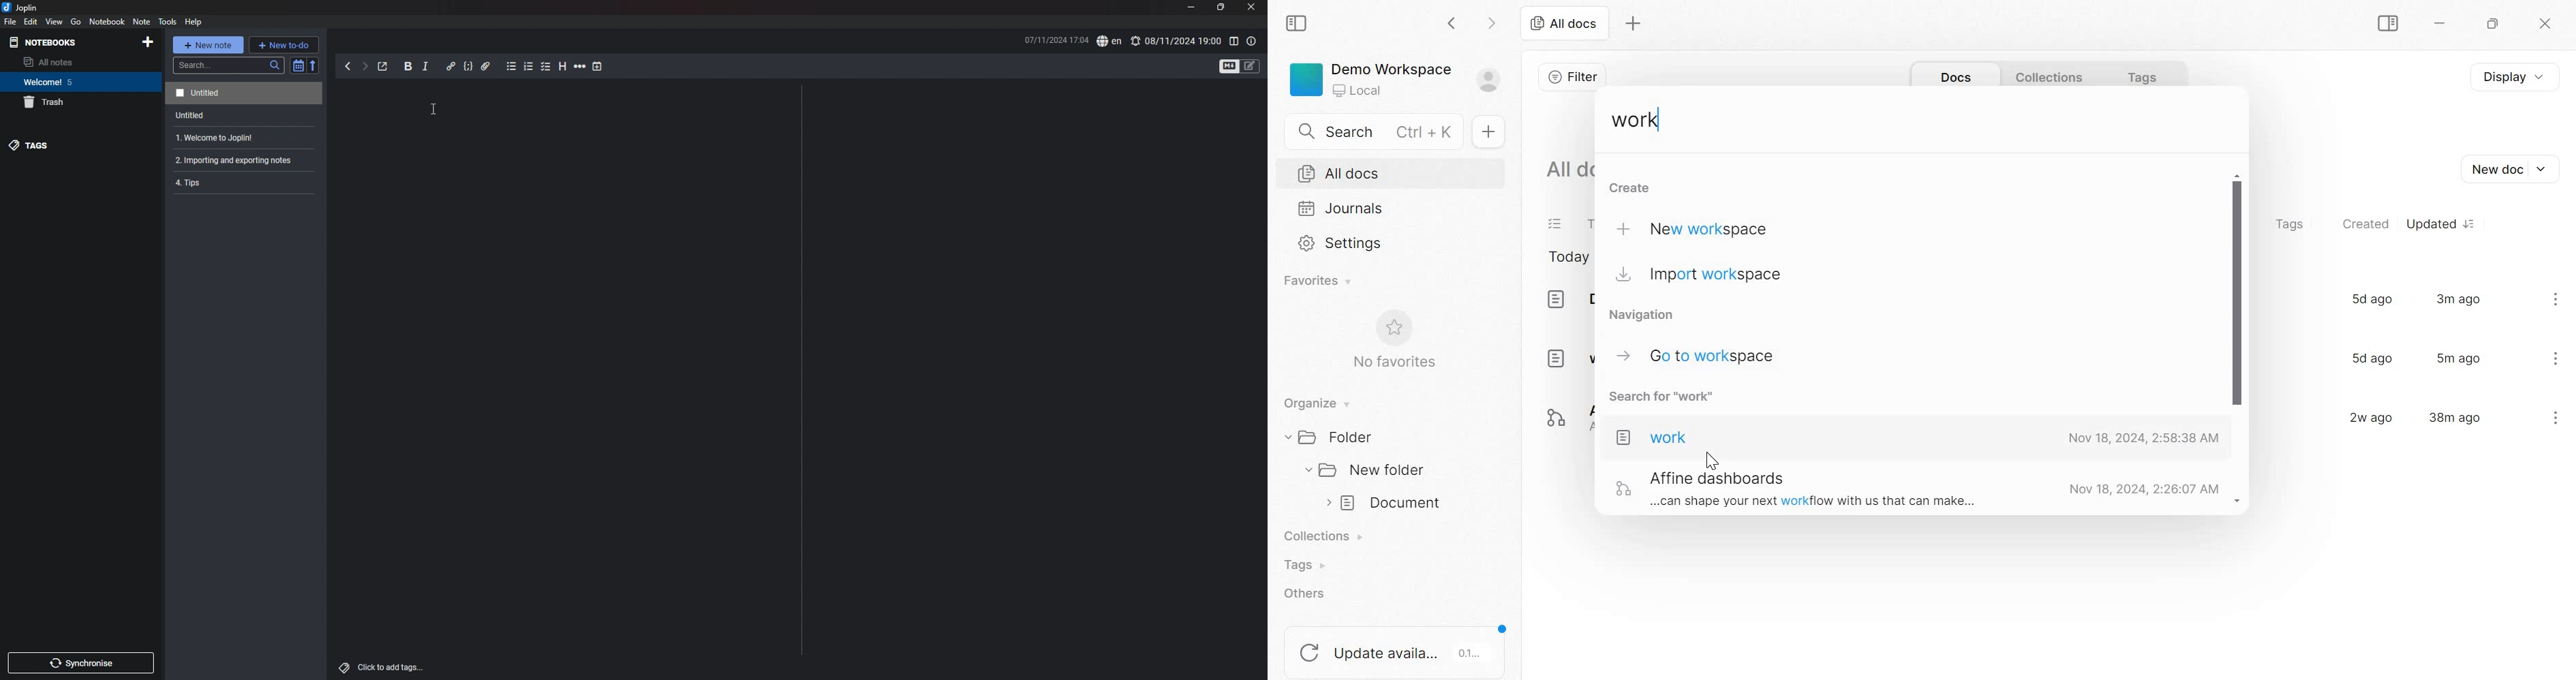  What do you see at coordinates (563, 67) in the screenshot?
I see `heading` at bounding box center [563, 67].